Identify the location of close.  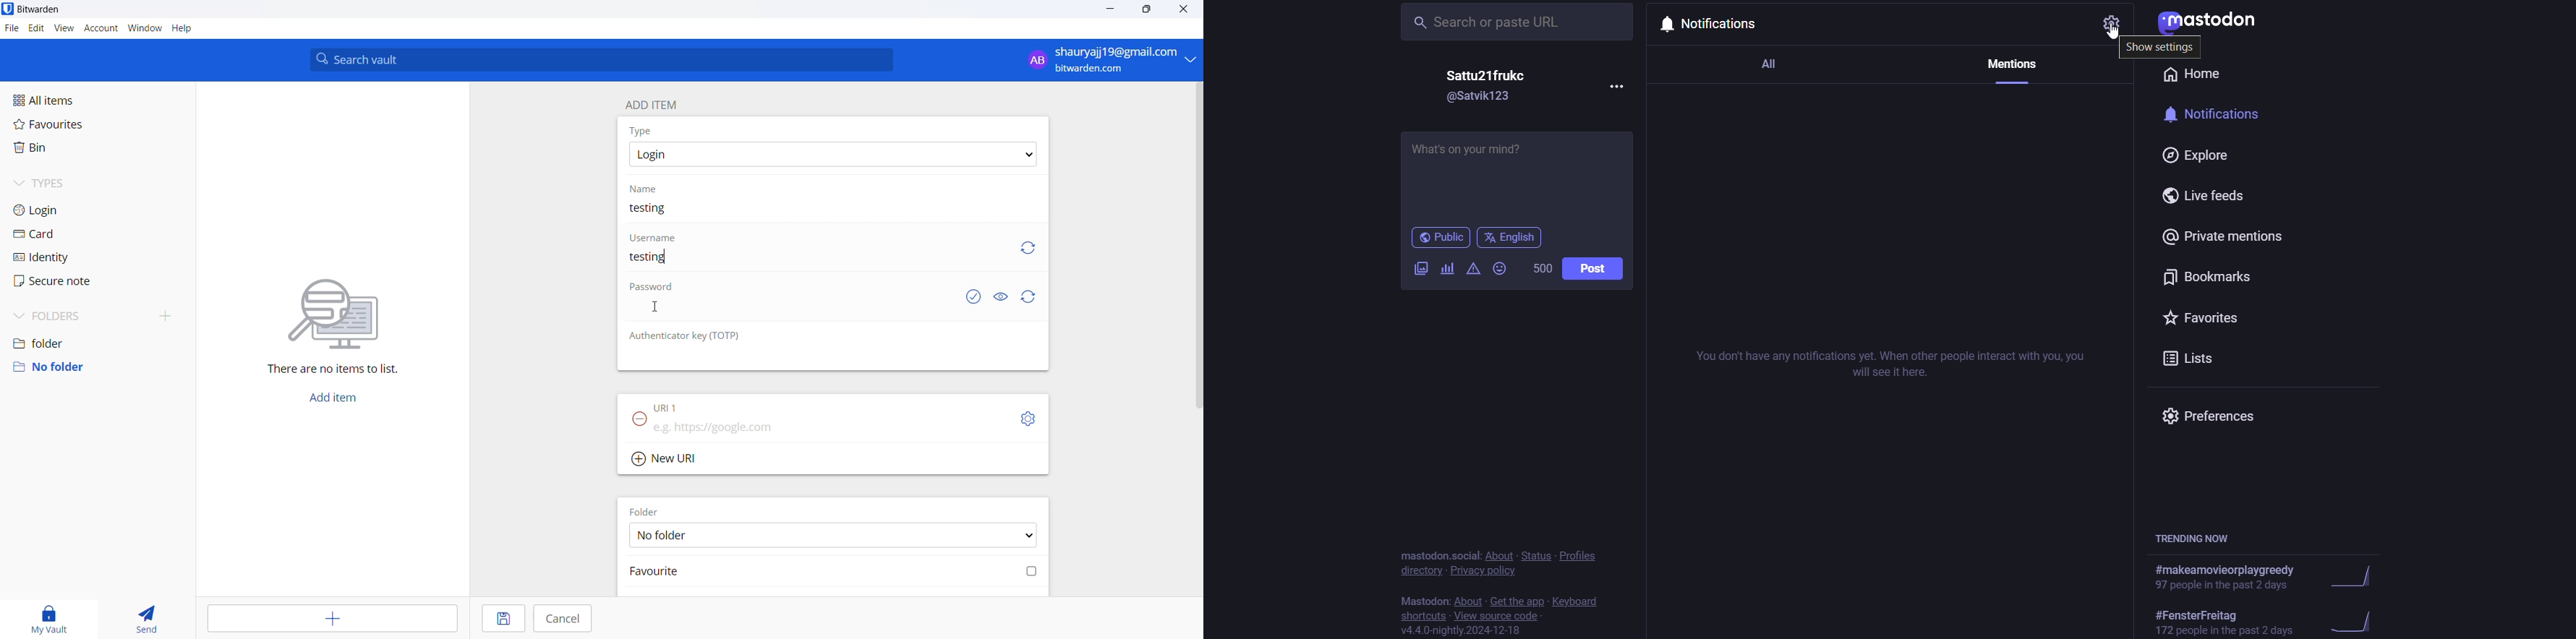
(1181, 9).